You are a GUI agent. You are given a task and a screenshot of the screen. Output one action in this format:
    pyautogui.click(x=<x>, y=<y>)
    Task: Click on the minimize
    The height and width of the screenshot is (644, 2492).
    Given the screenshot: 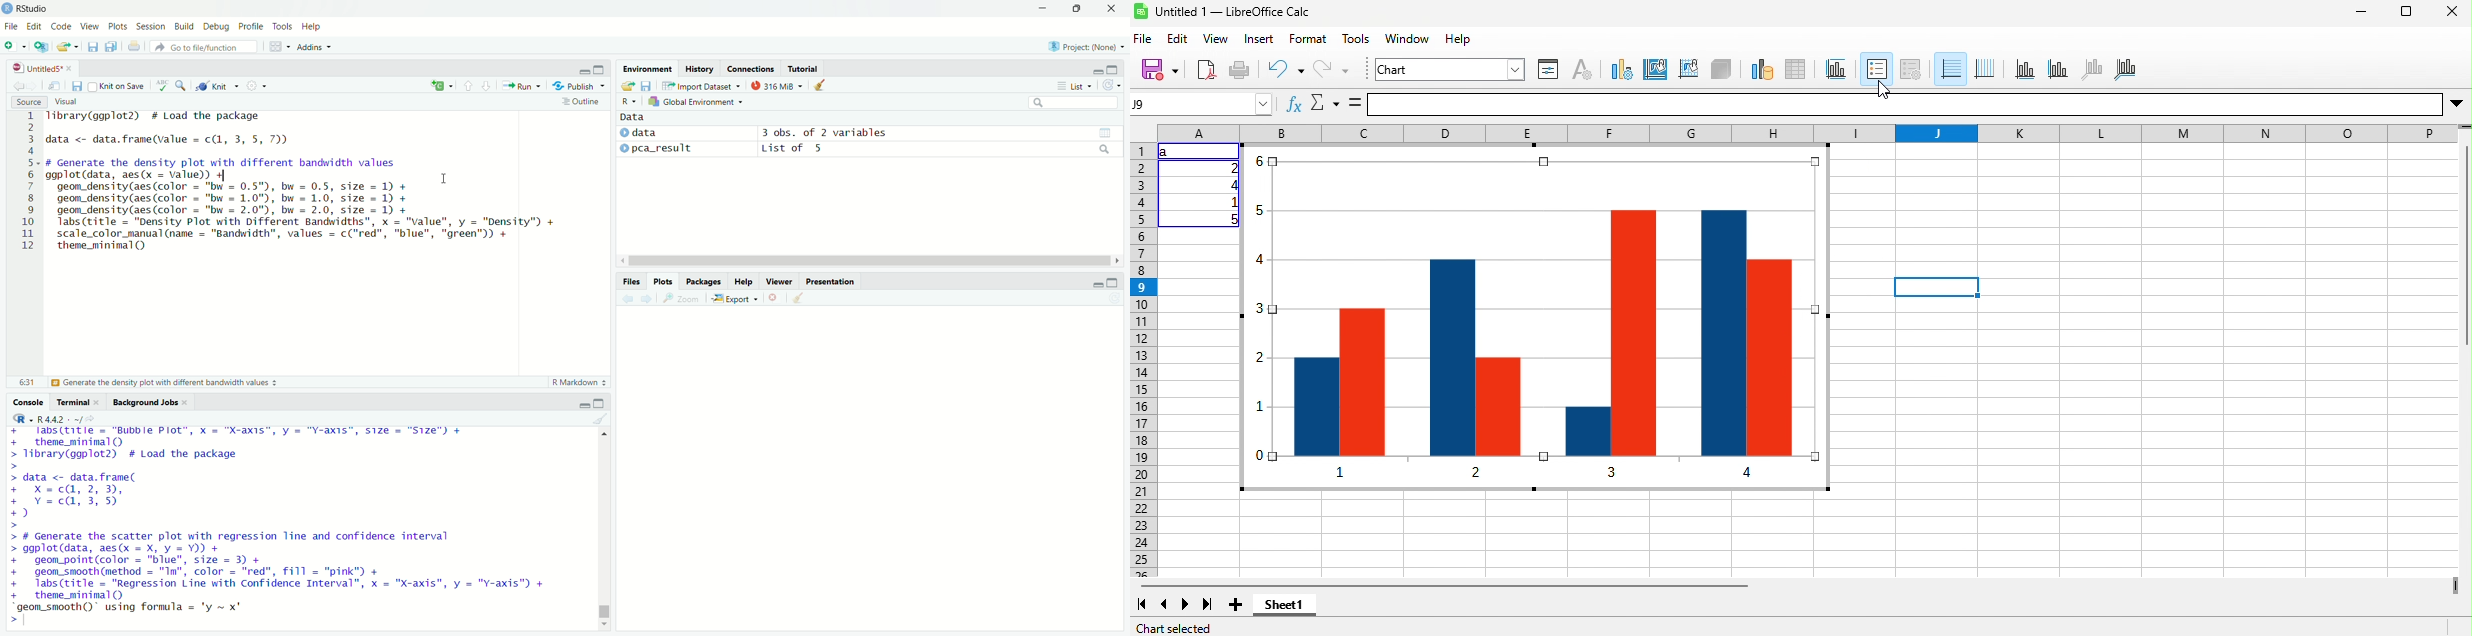 What is the action you would take?
    pyautogui.click(x=2362, y=11)
    